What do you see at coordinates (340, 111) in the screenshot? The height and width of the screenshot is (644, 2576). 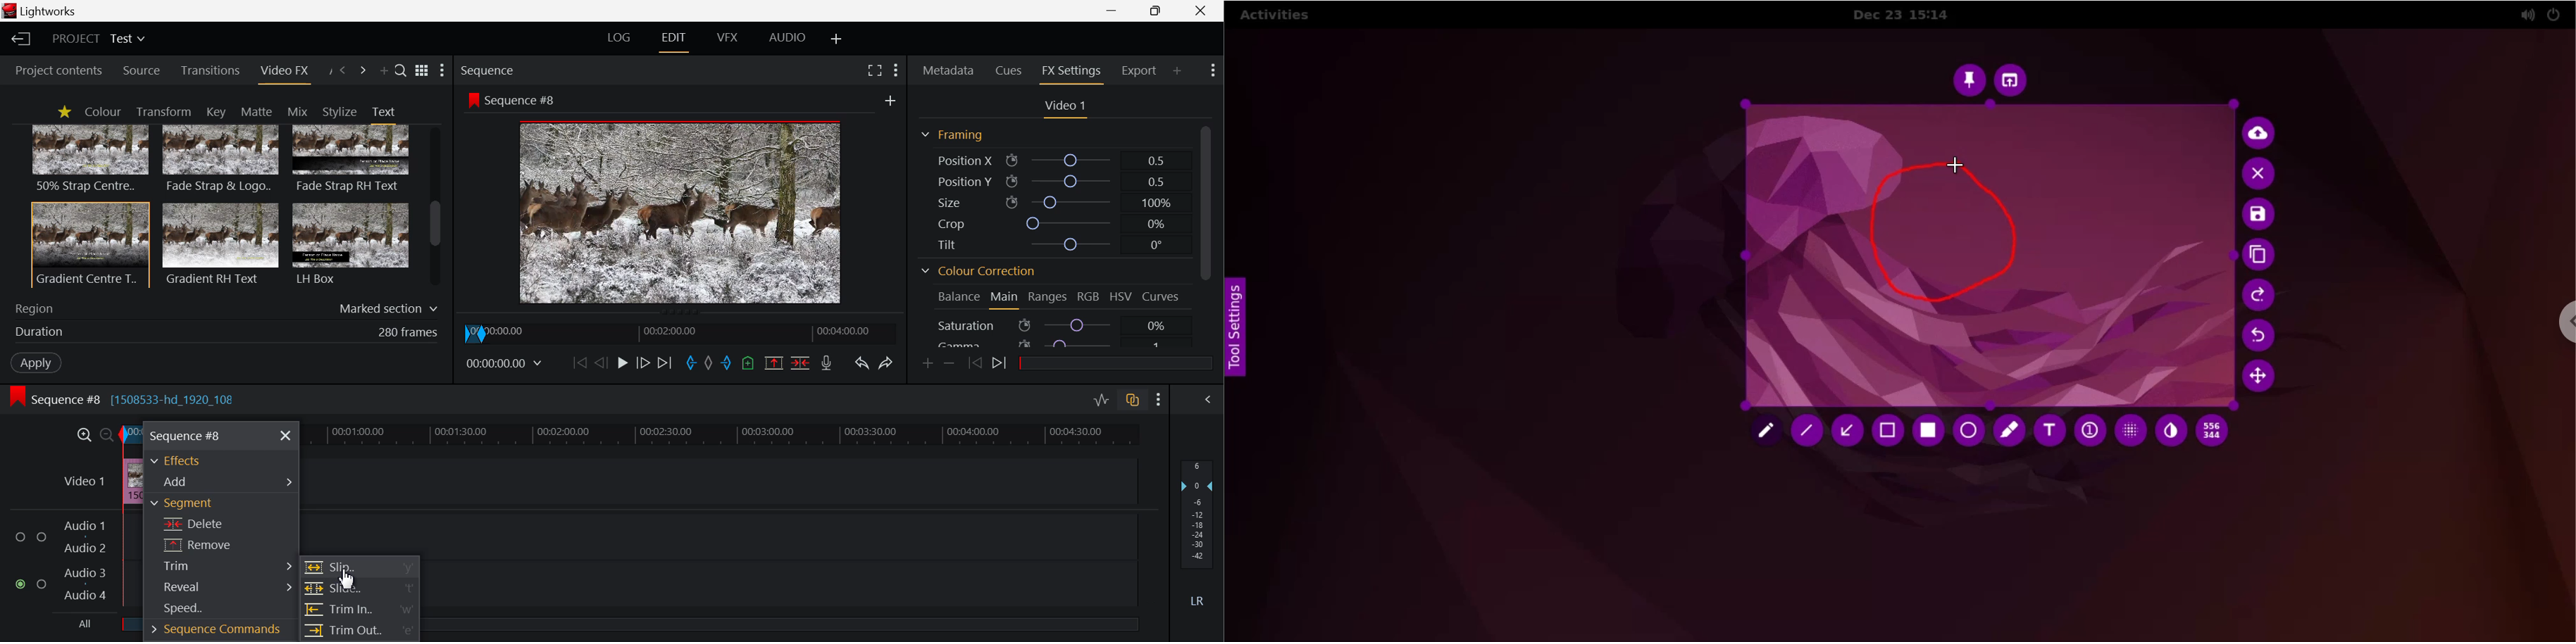 I see `Stylize` at bounding box center [340, 111].